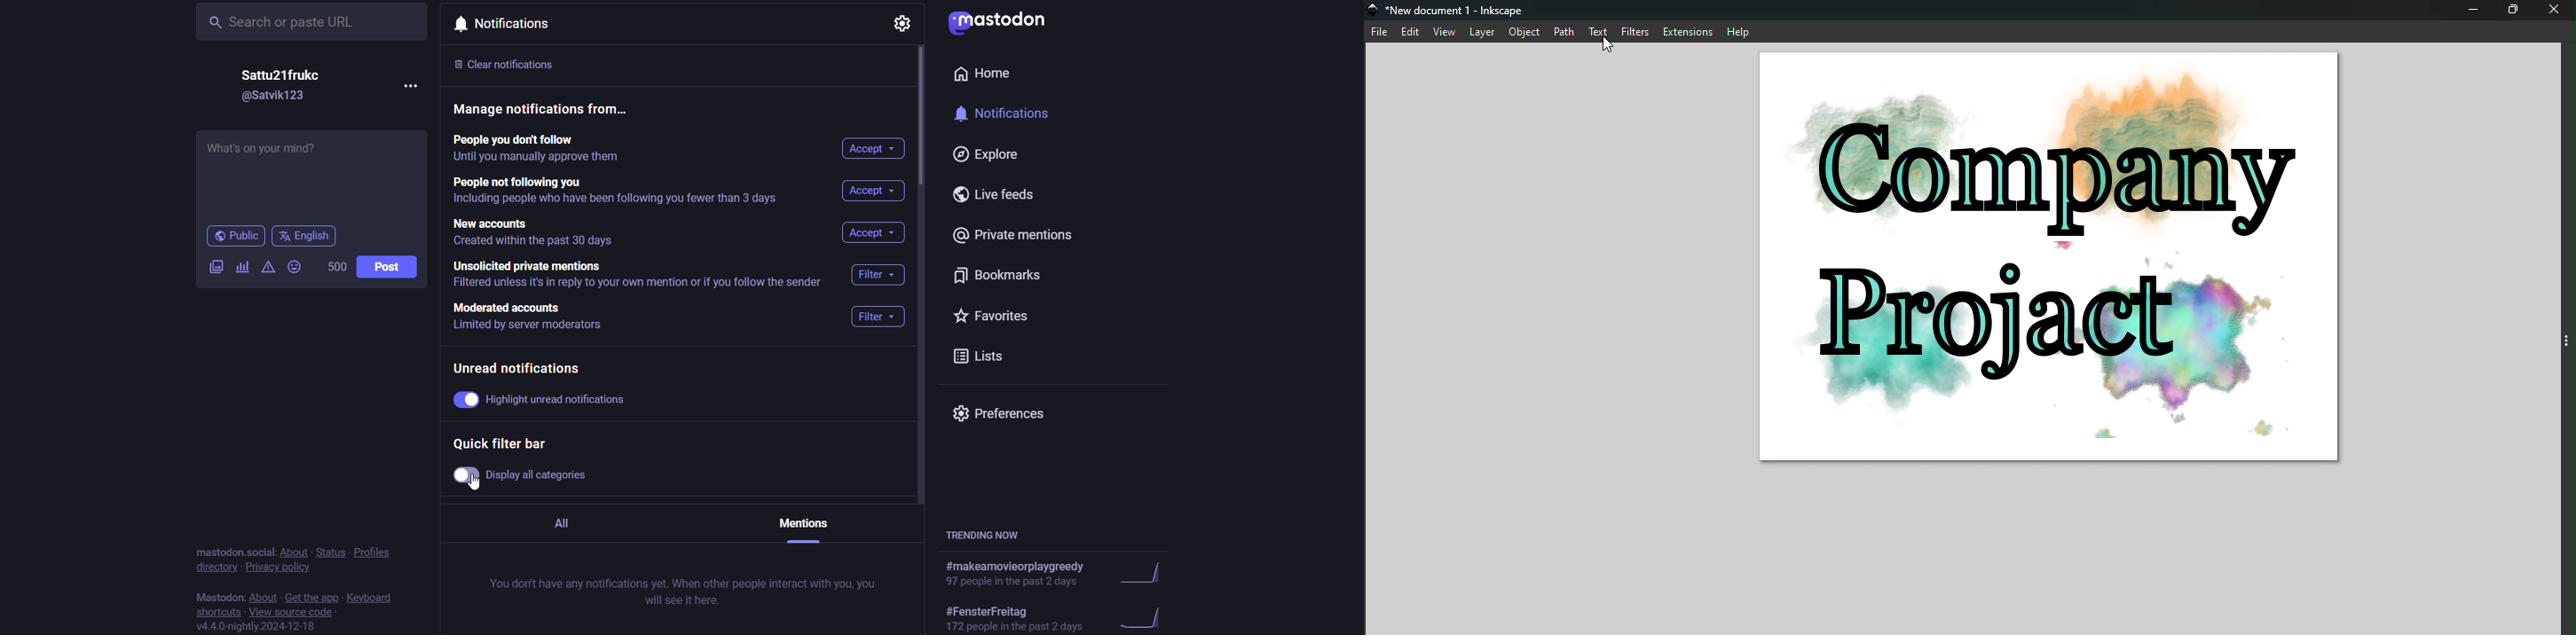  What do you see at coordinates (338, 265) in the screenshot?
I see `500` at bounding box center [338, 265].